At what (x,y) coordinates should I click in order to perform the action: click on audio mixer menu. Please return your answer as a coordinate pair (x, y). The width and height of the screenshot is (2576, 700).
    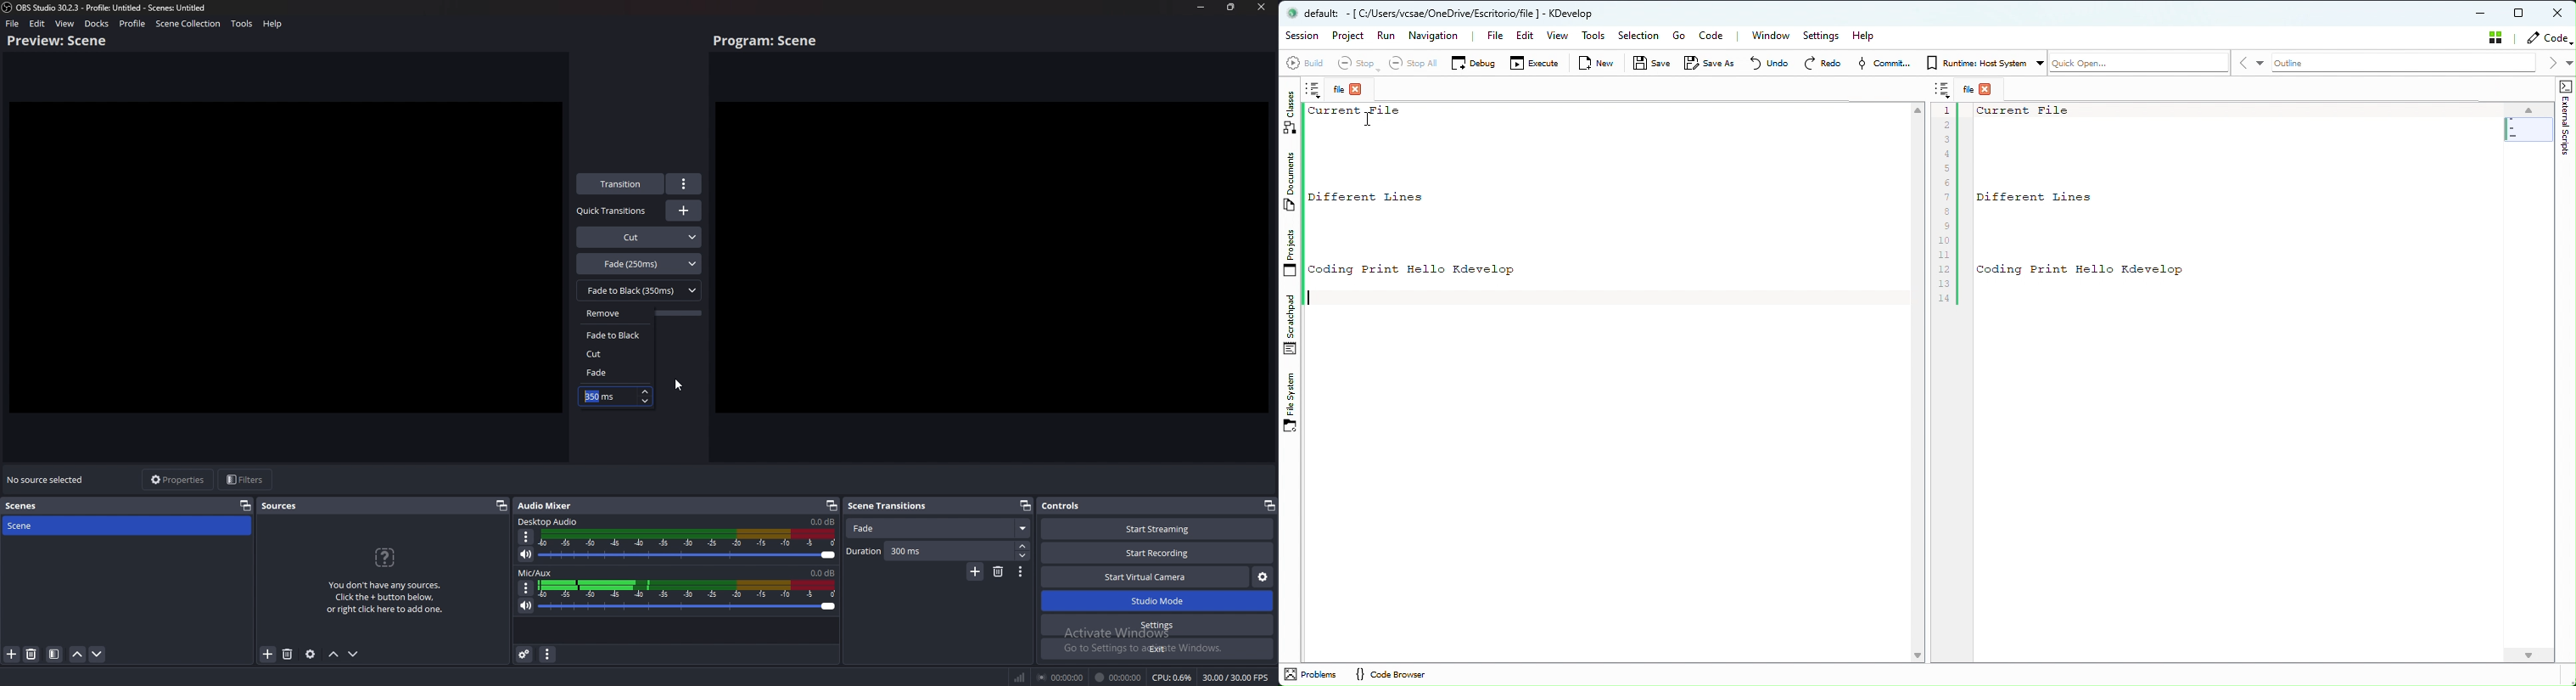
    Looking at the image, I should click on (548, 655).